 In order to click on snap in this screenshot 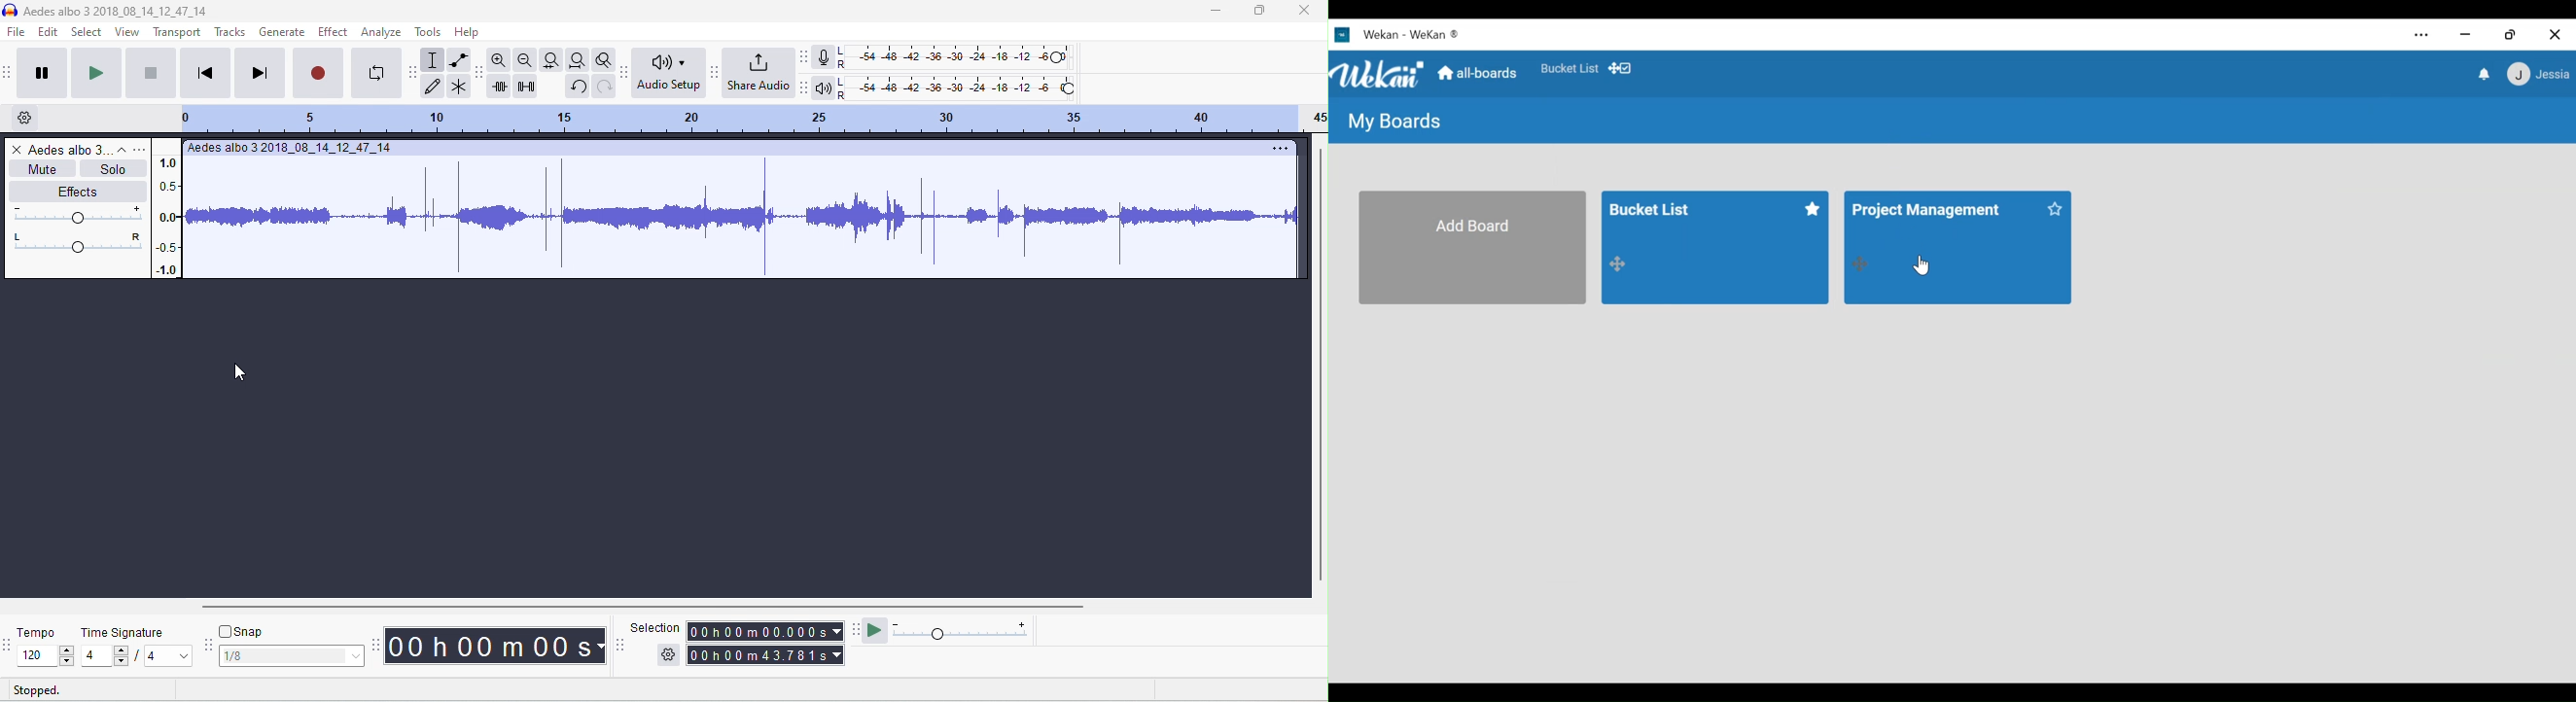, I will do `click(244, 631)`.